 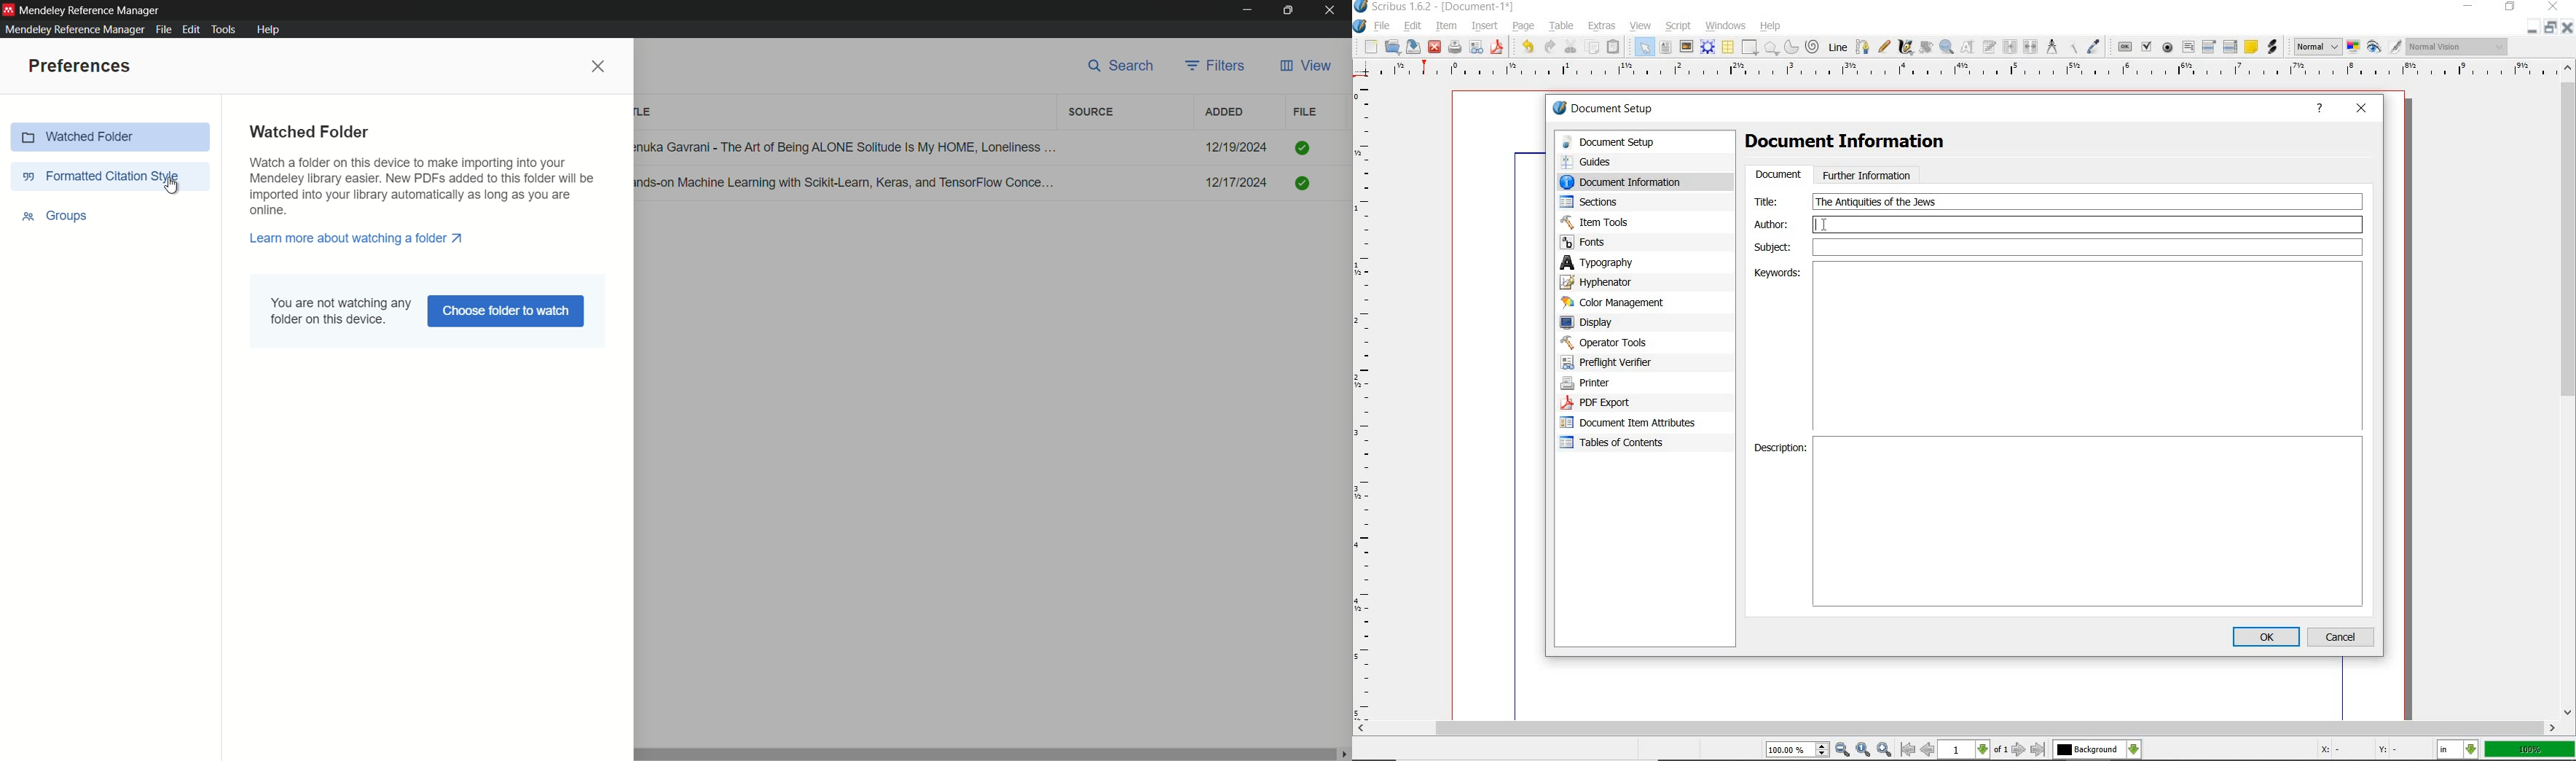 What do you see at coordinates (56, 216) in the screenshot?
I see `groups` at bounding box center [56, 216].